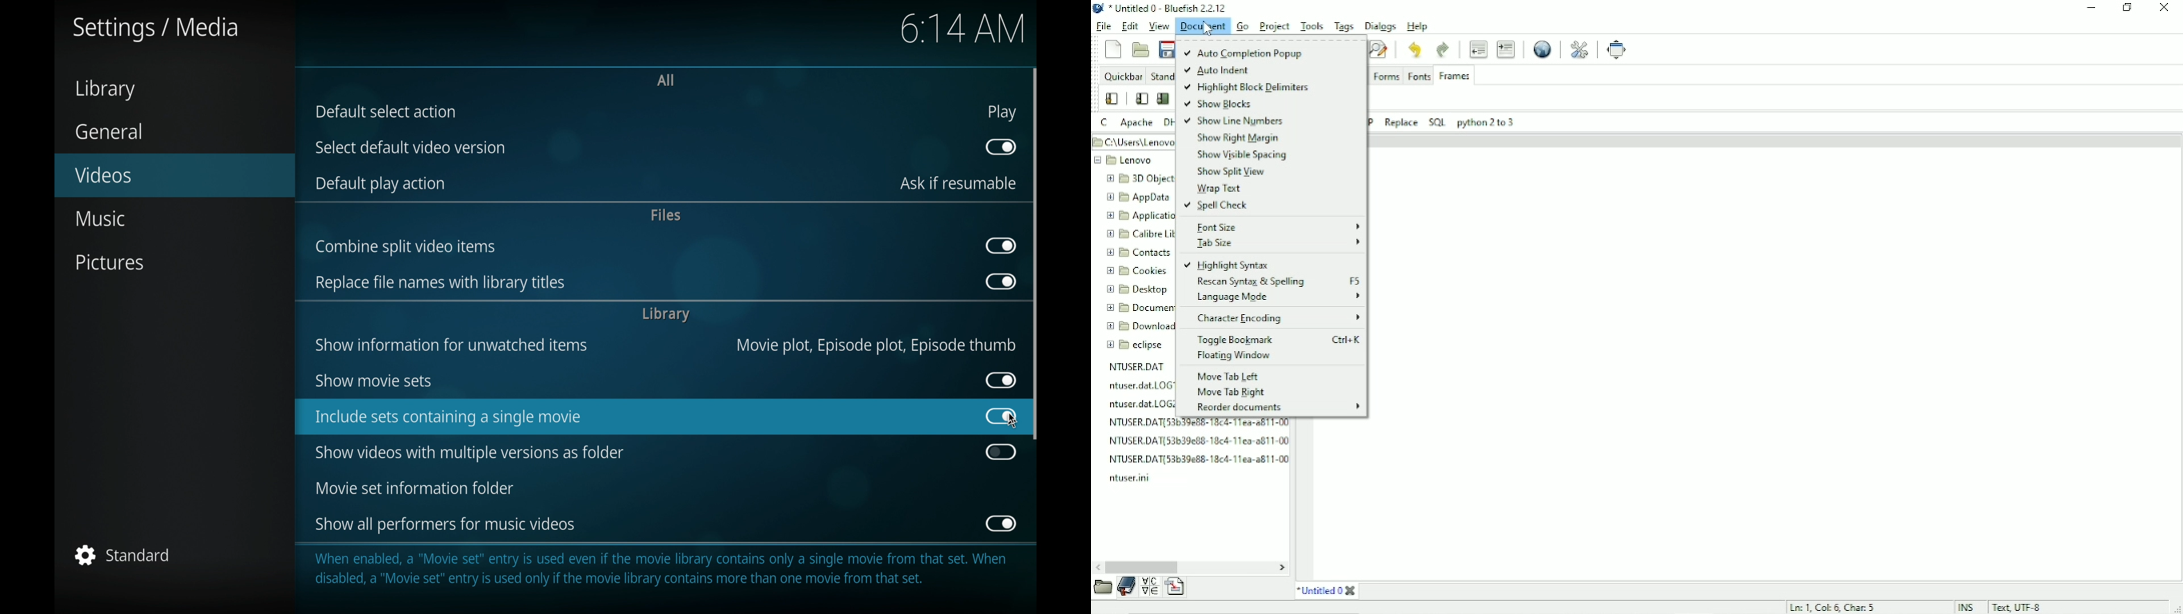  I want to click on movie set information folder, so click(414, 488).